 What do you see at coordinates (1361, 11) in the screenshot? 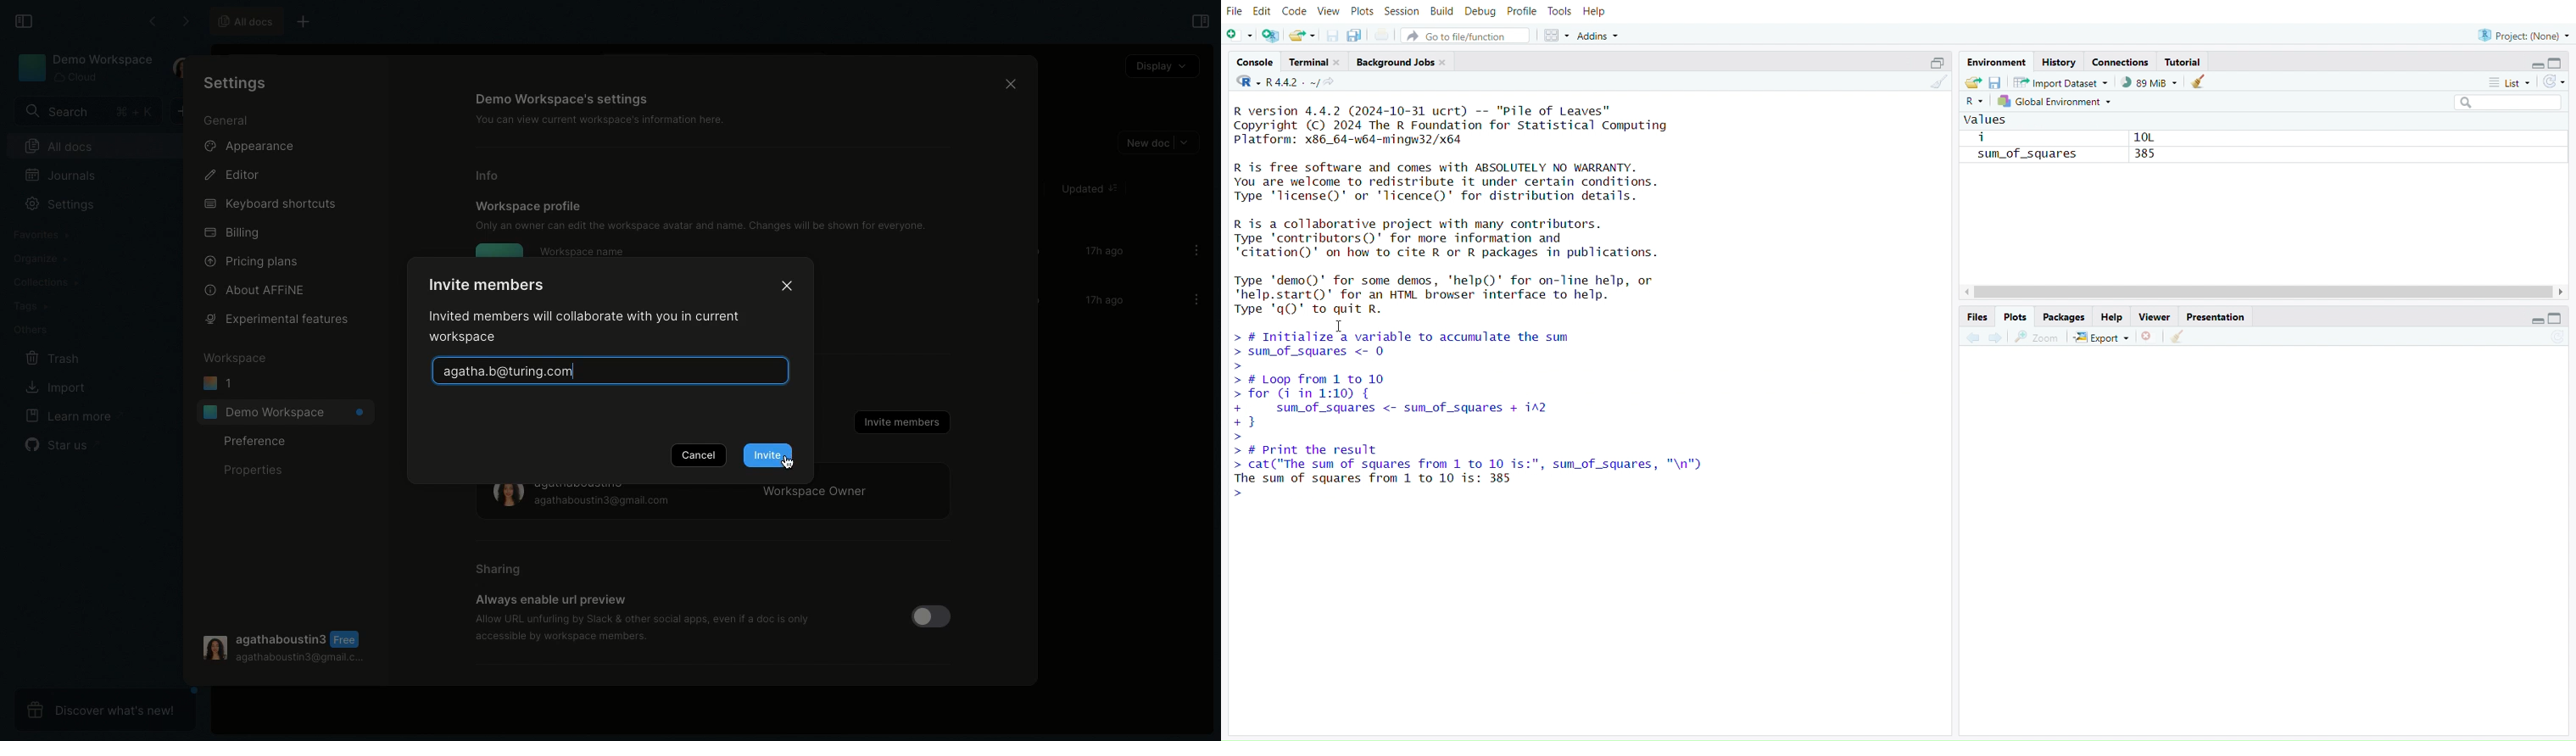
I see `plots` at bounding box center [1361, 11].